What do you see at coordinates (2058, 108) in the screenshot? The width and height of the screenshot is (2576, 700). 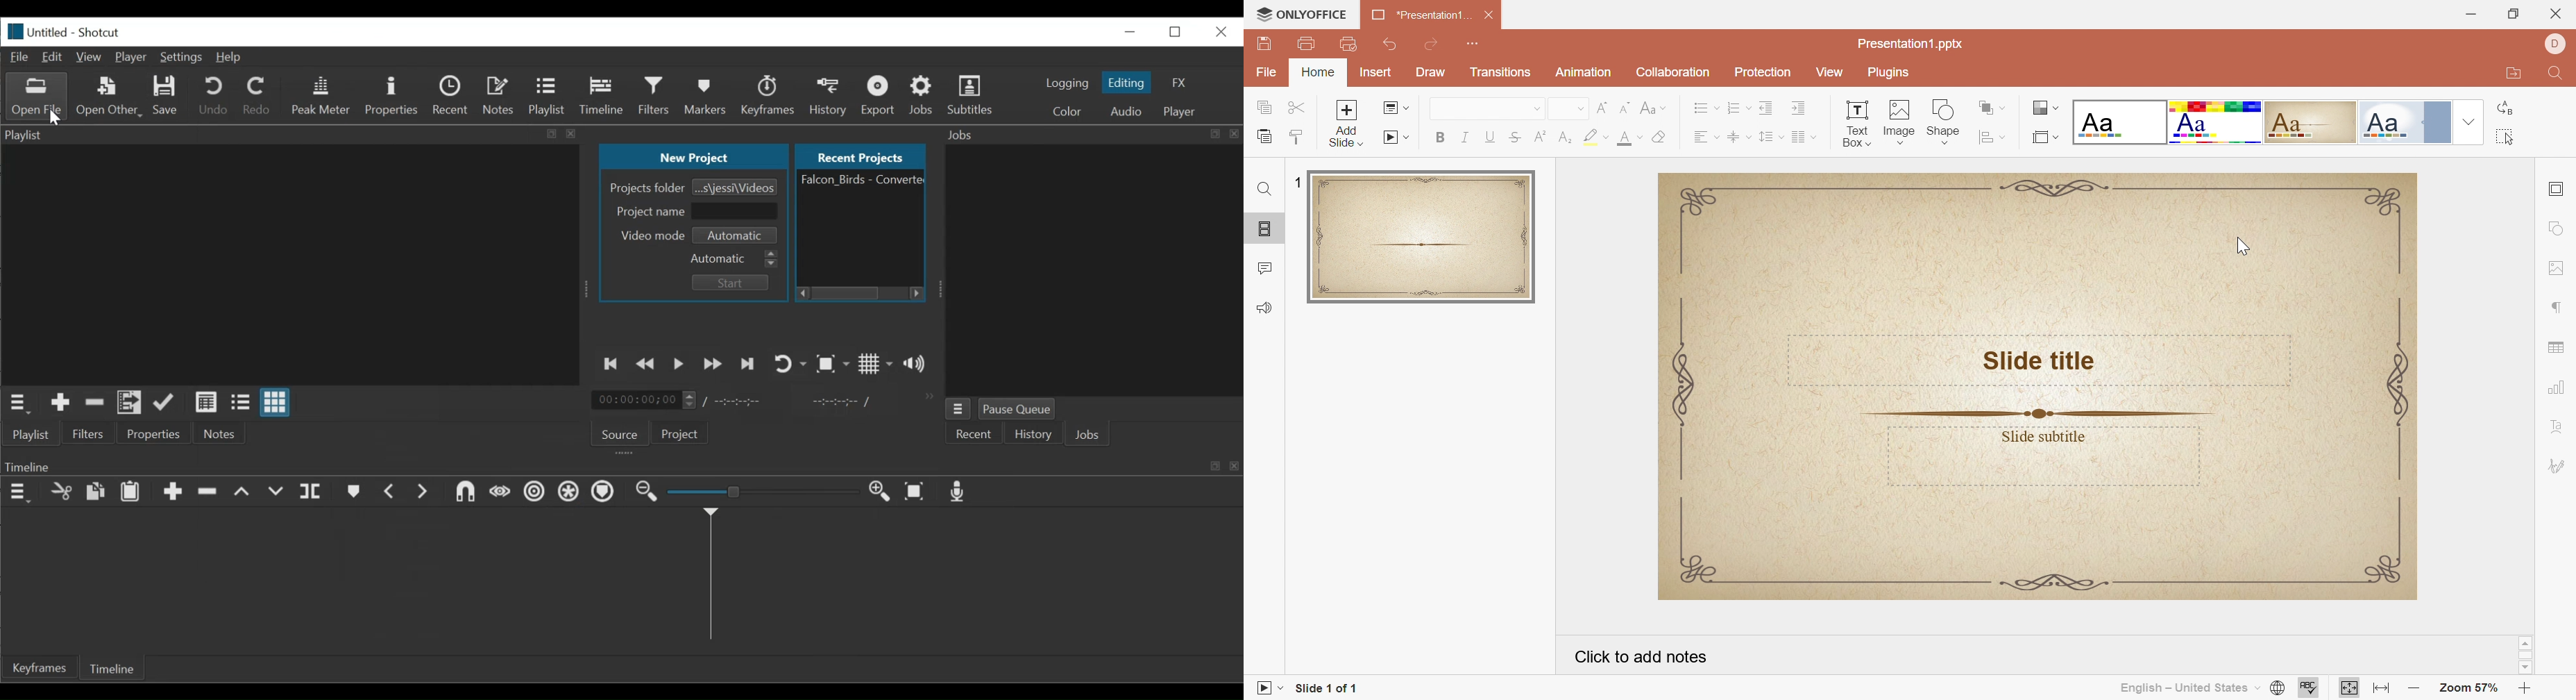 I see `Drop Down` at bounding box center [2058, 108].